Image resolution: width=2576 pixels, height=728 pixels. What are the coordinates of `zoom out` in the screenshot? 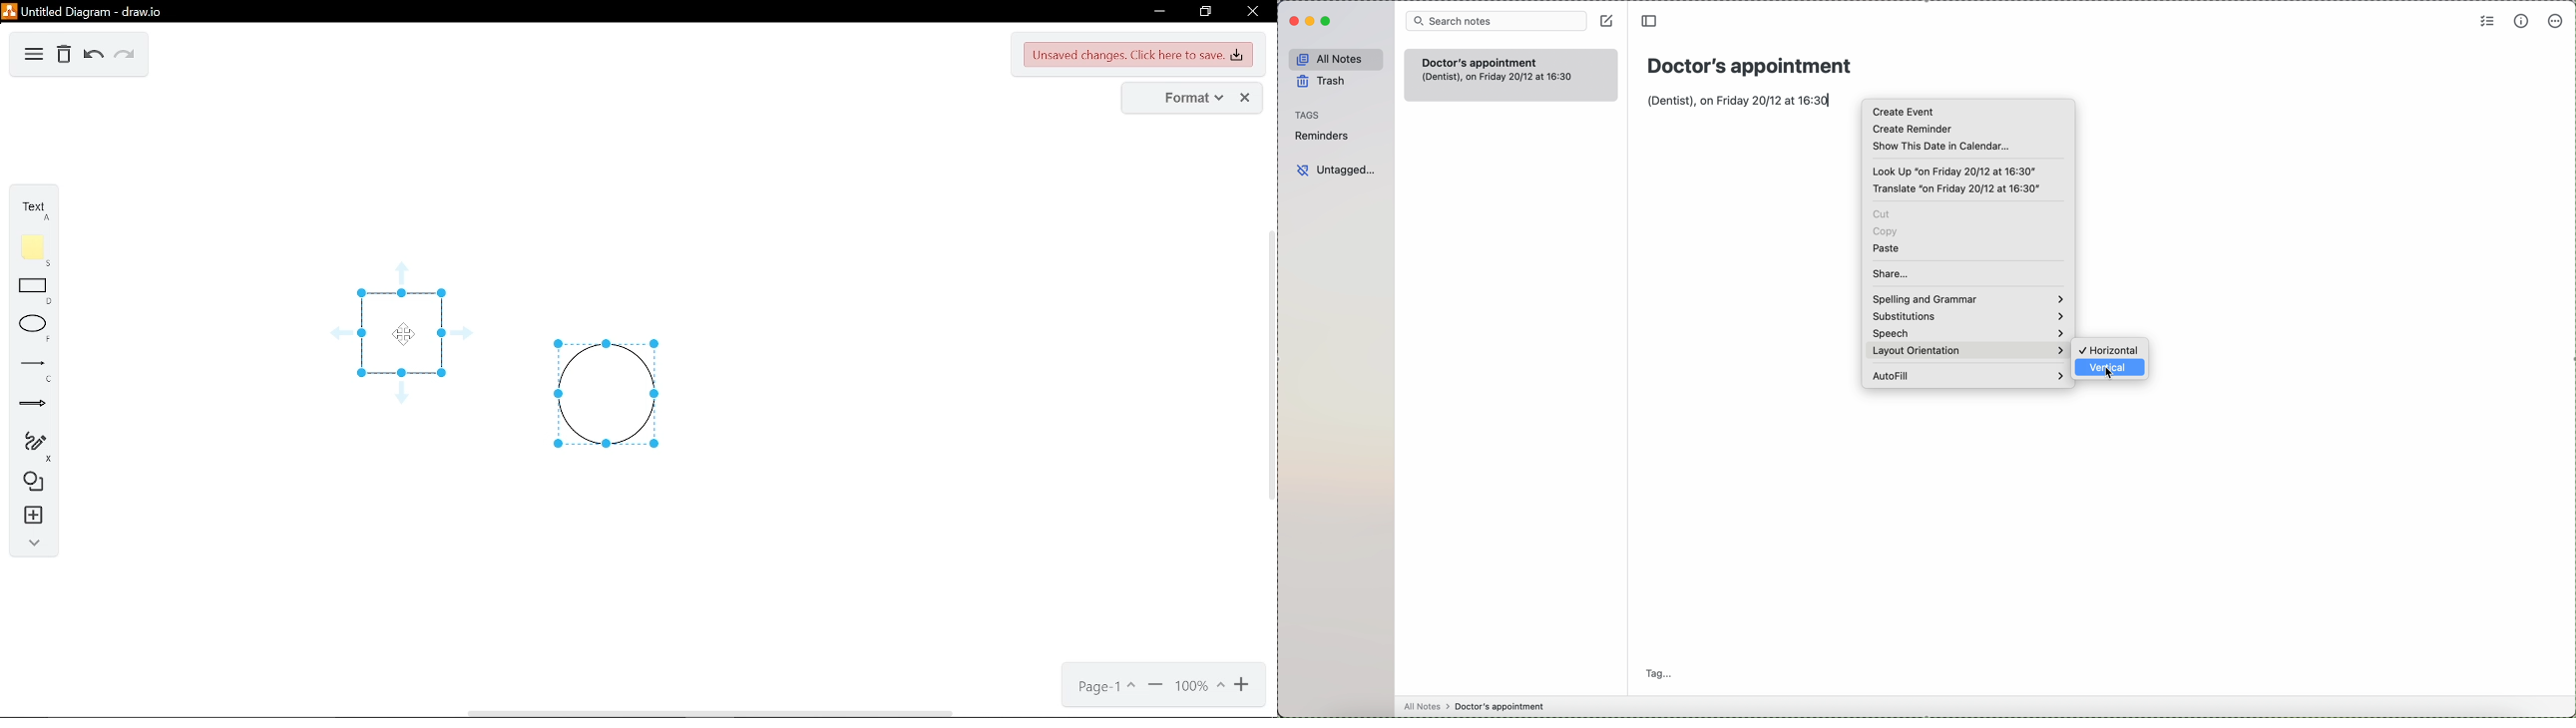 It's located at (1155, 687).